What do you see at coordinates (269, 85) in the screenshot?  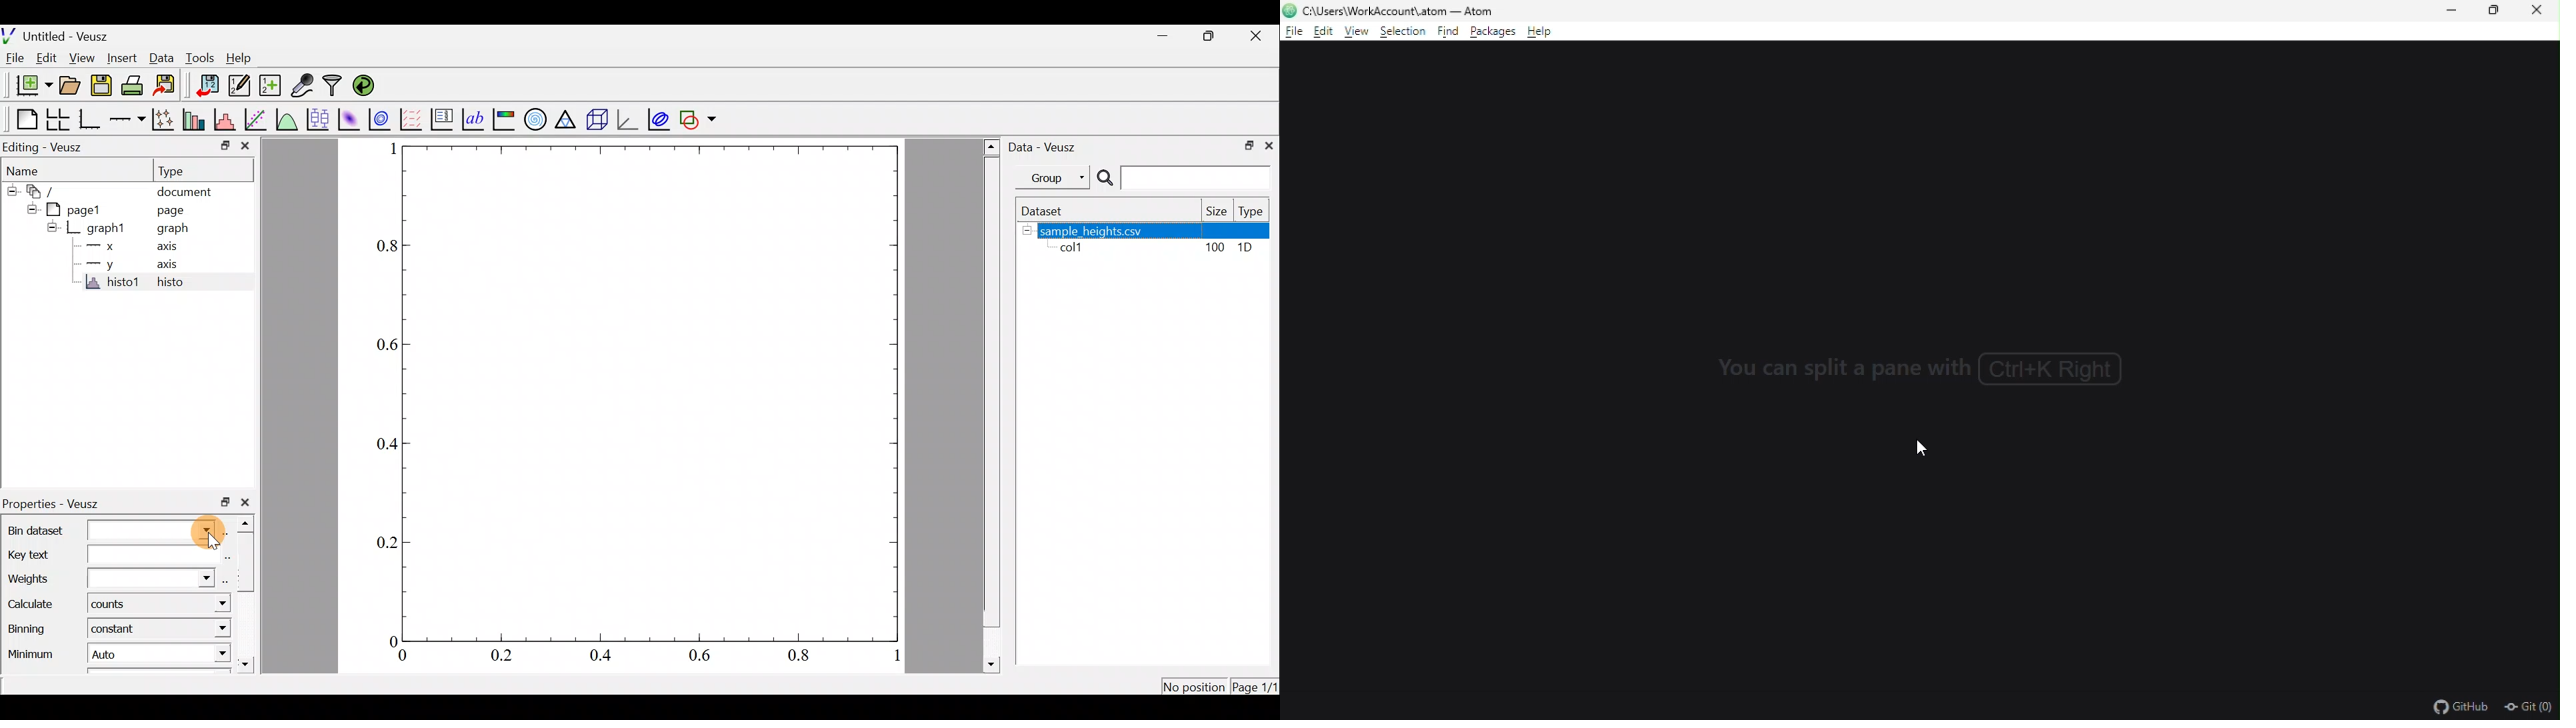 I see `create new datasets using ranges, parametrically or as functions of existing dataset.` at bounding box center [269, 85].